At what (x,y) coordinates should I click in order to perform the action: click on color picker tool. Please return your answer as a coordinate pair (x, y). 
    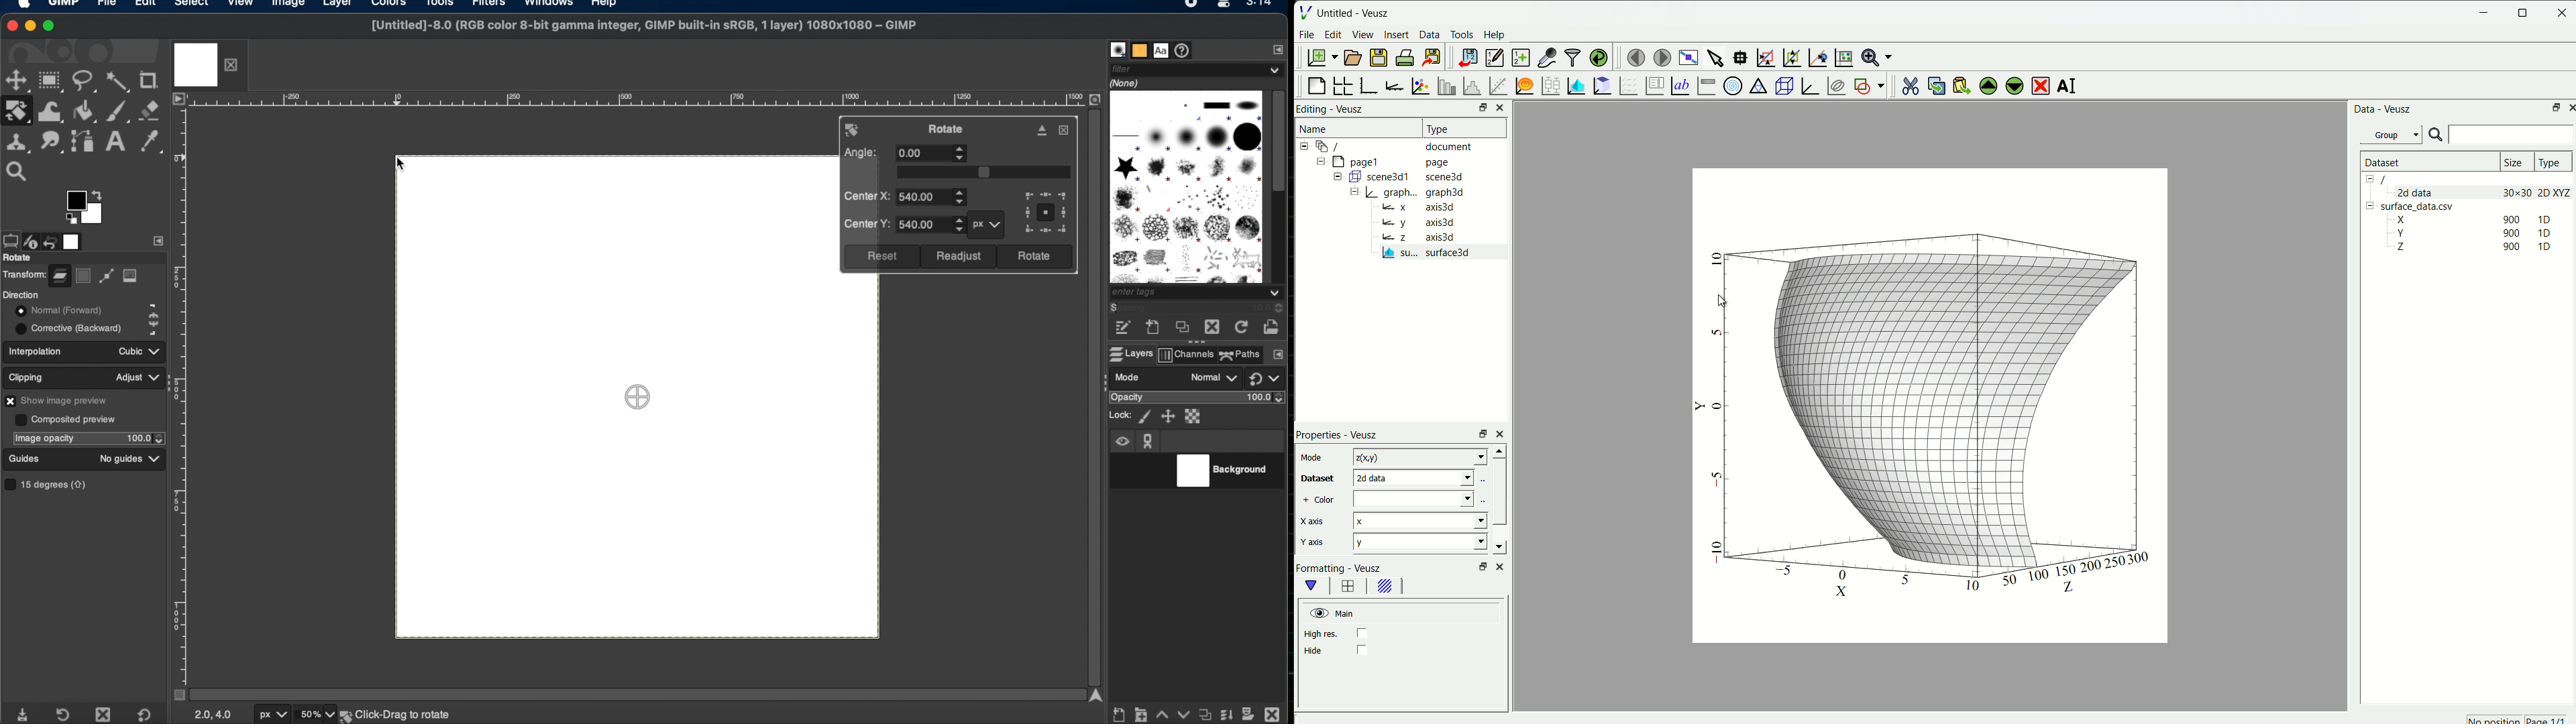
    Looking at the image, I should click on (152, 142).